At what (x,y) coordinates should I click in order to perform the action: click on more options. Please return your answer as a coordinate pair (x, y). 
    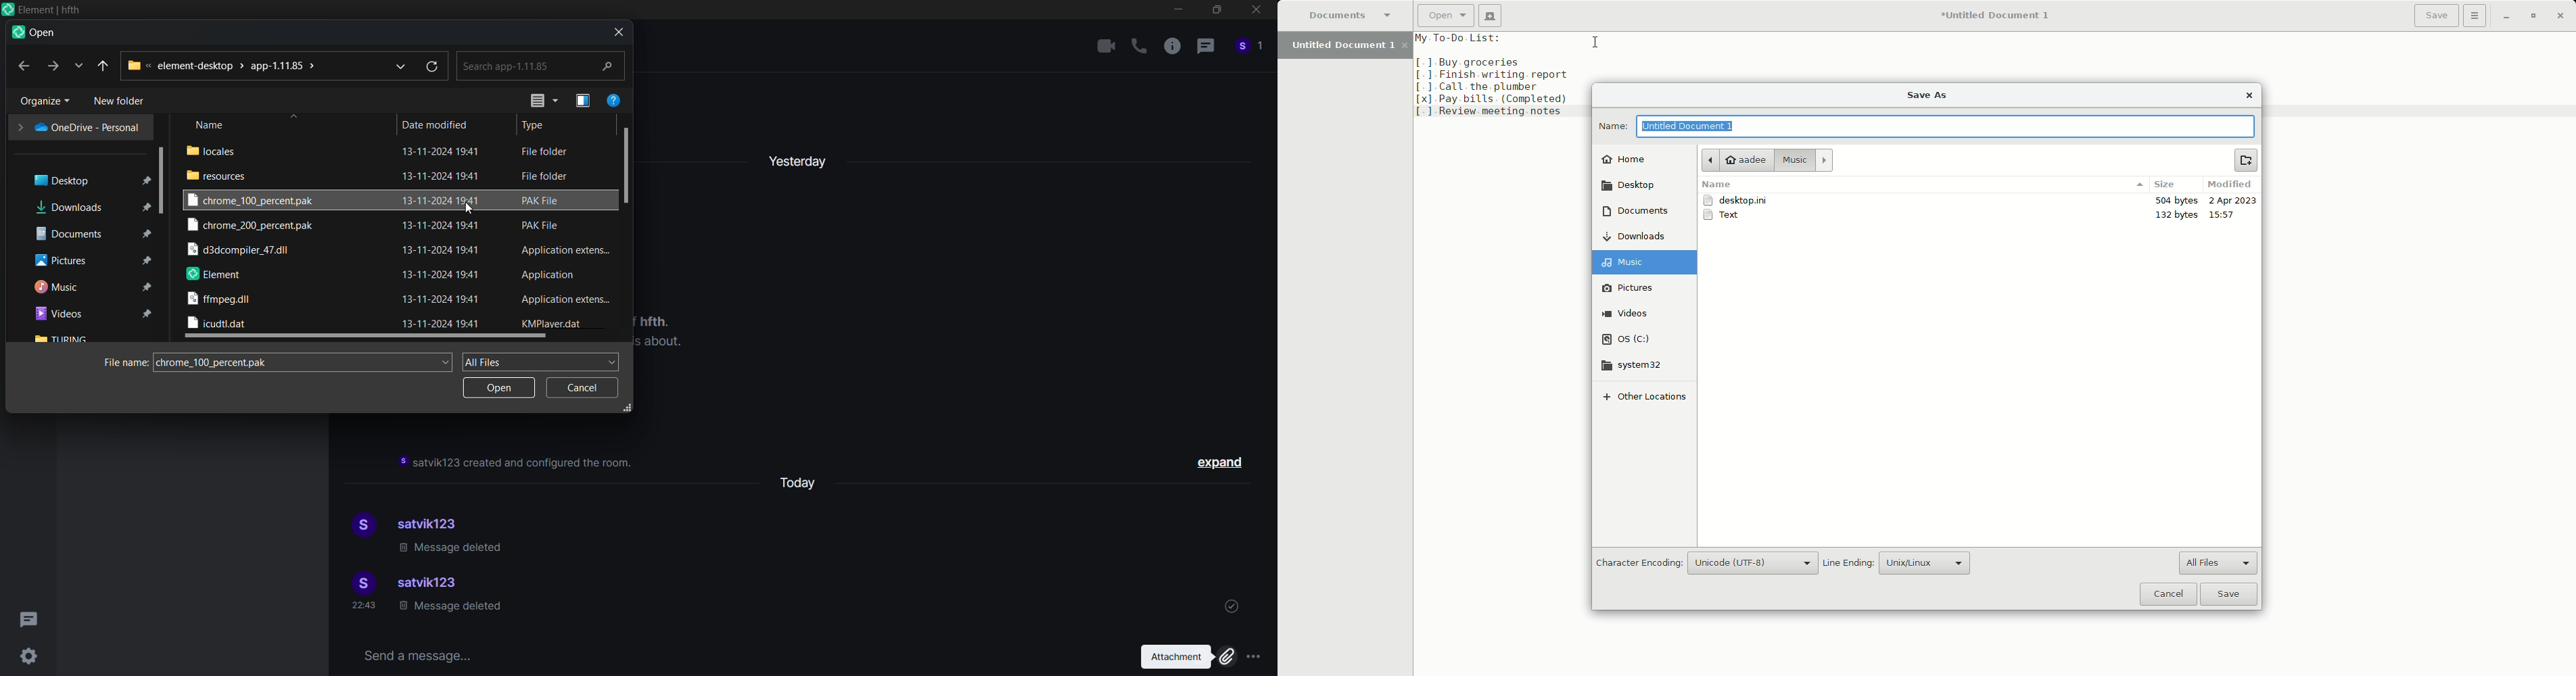
    Looking at the image, I should click on (1255, 657).